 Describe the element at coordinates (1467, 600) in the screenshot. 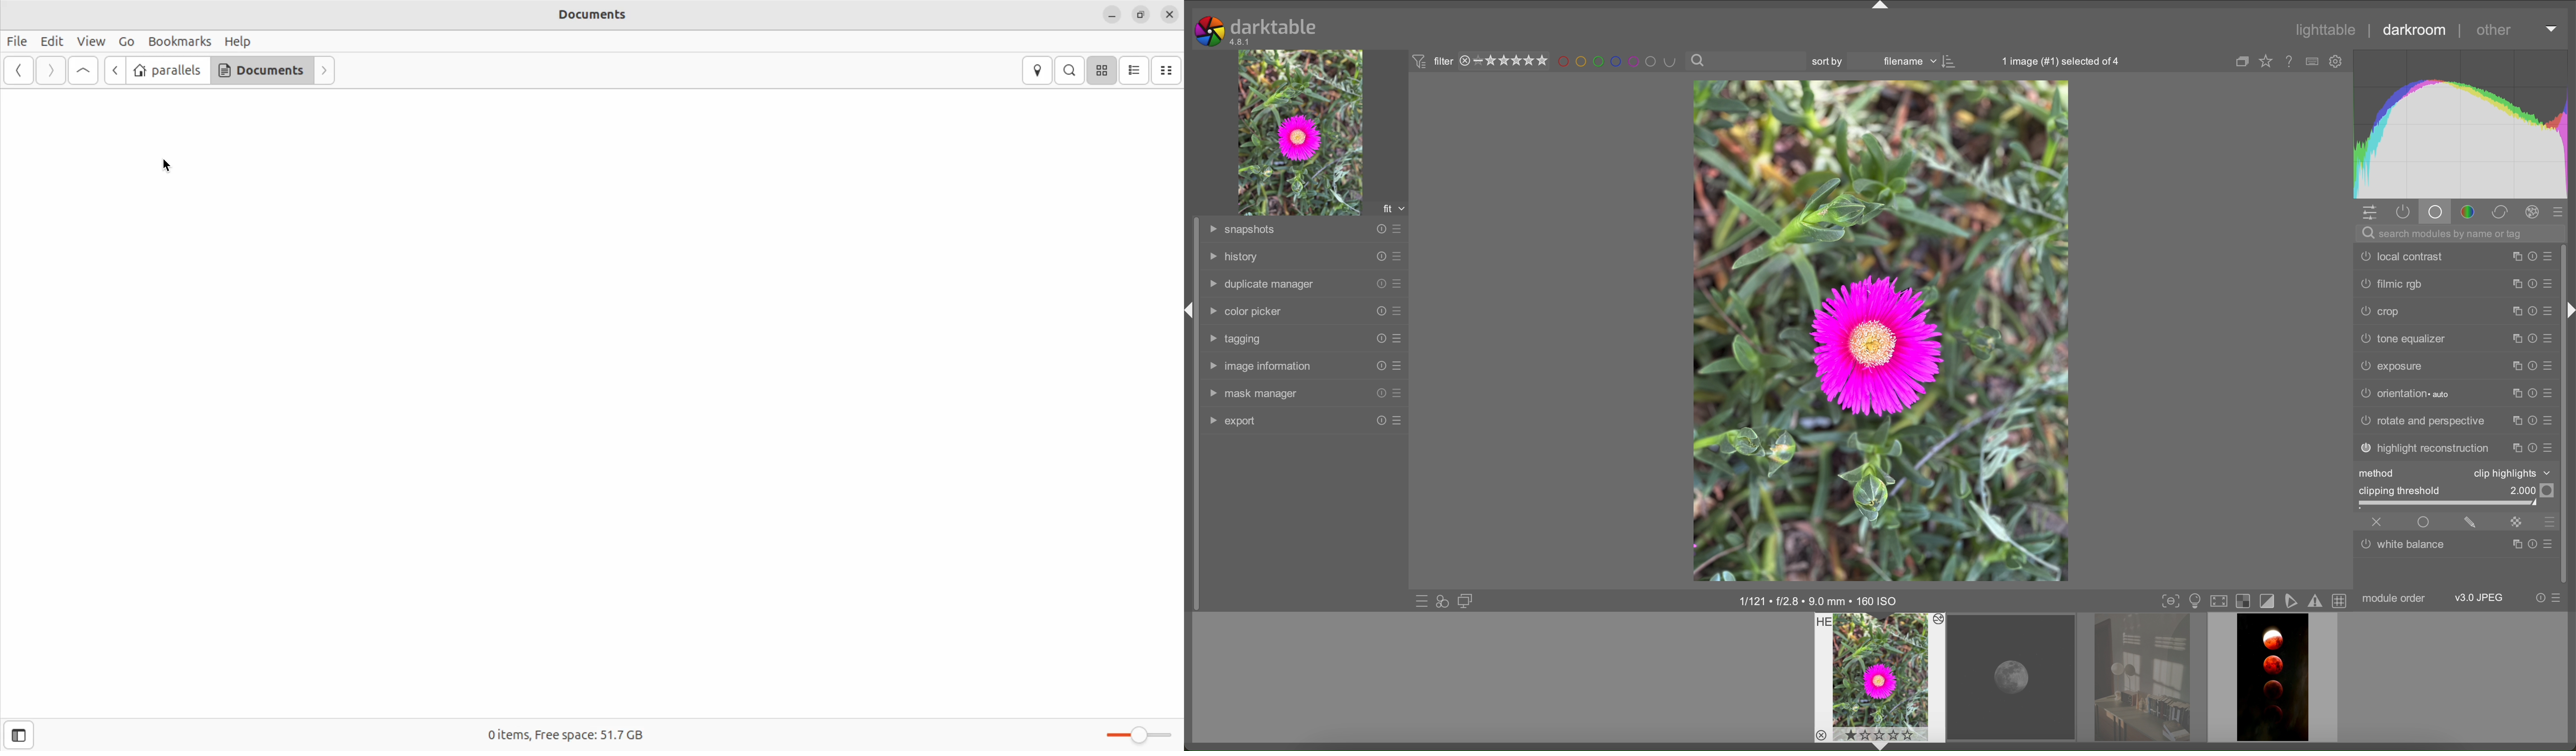

I see `display a second darkroom image window` at that location.